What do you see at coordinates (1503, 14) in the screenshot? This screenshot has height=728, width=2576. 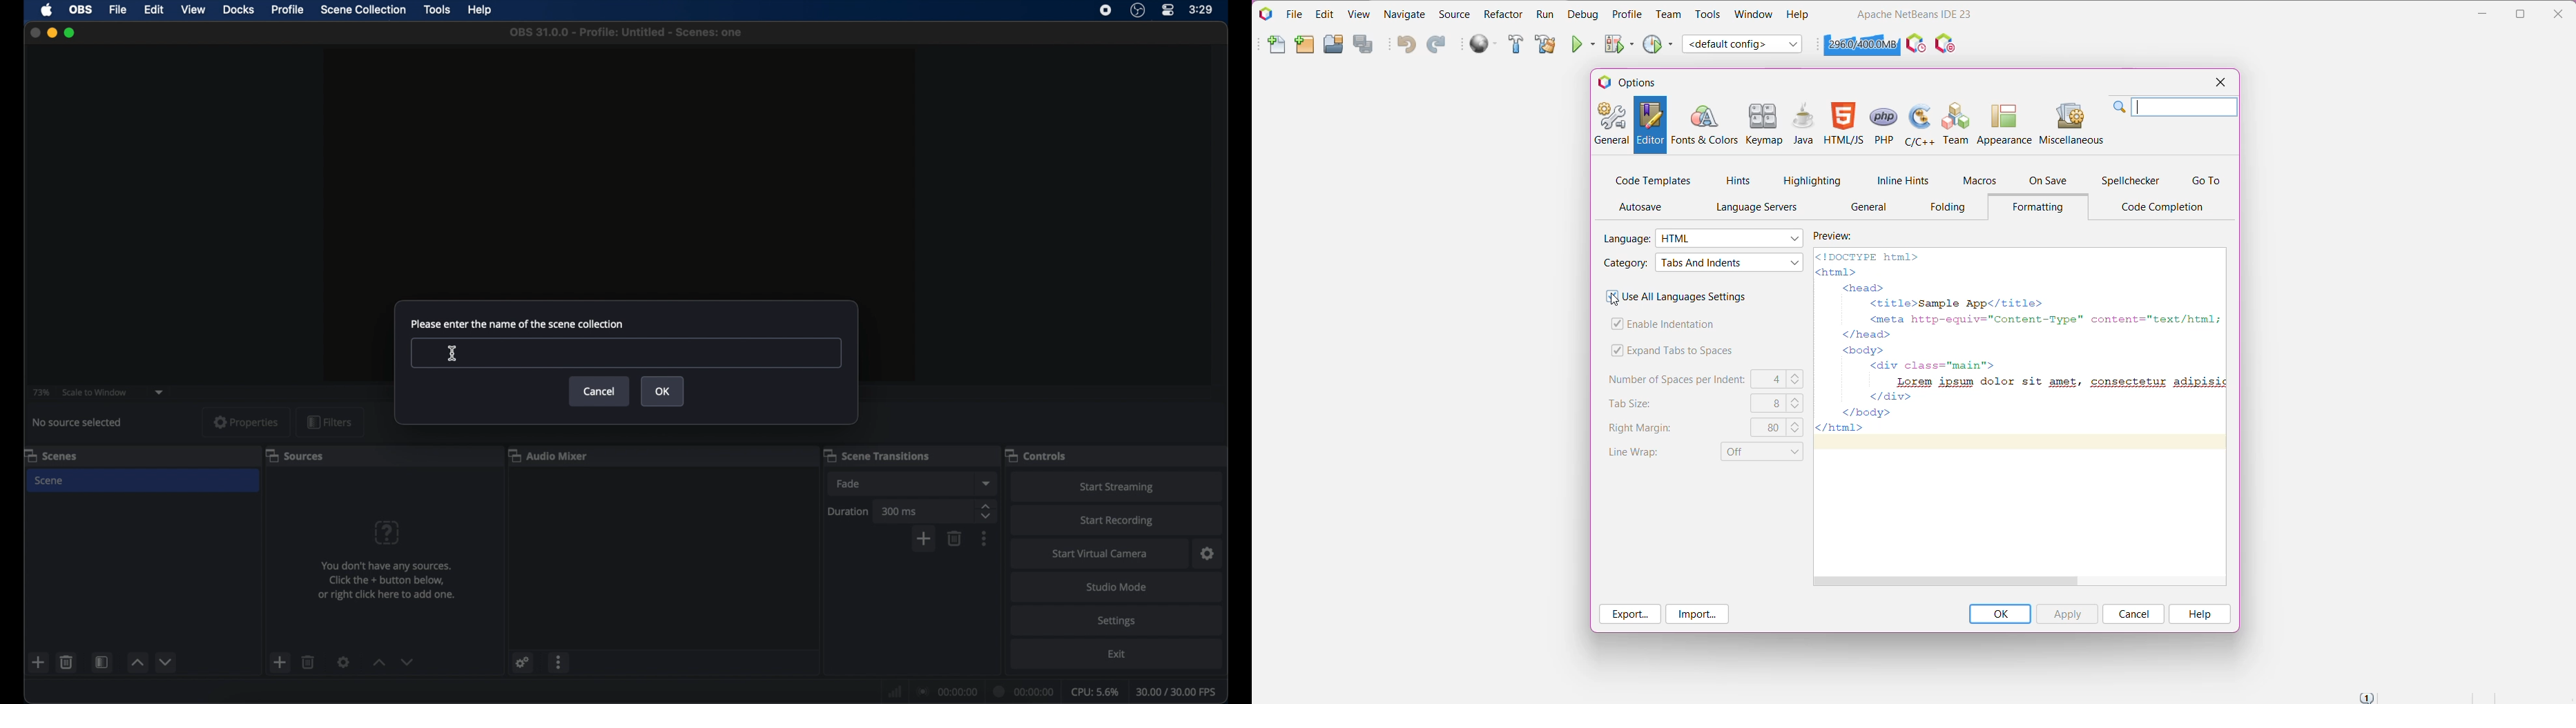 I see `Refactor` at bounding box center [1503, 14].